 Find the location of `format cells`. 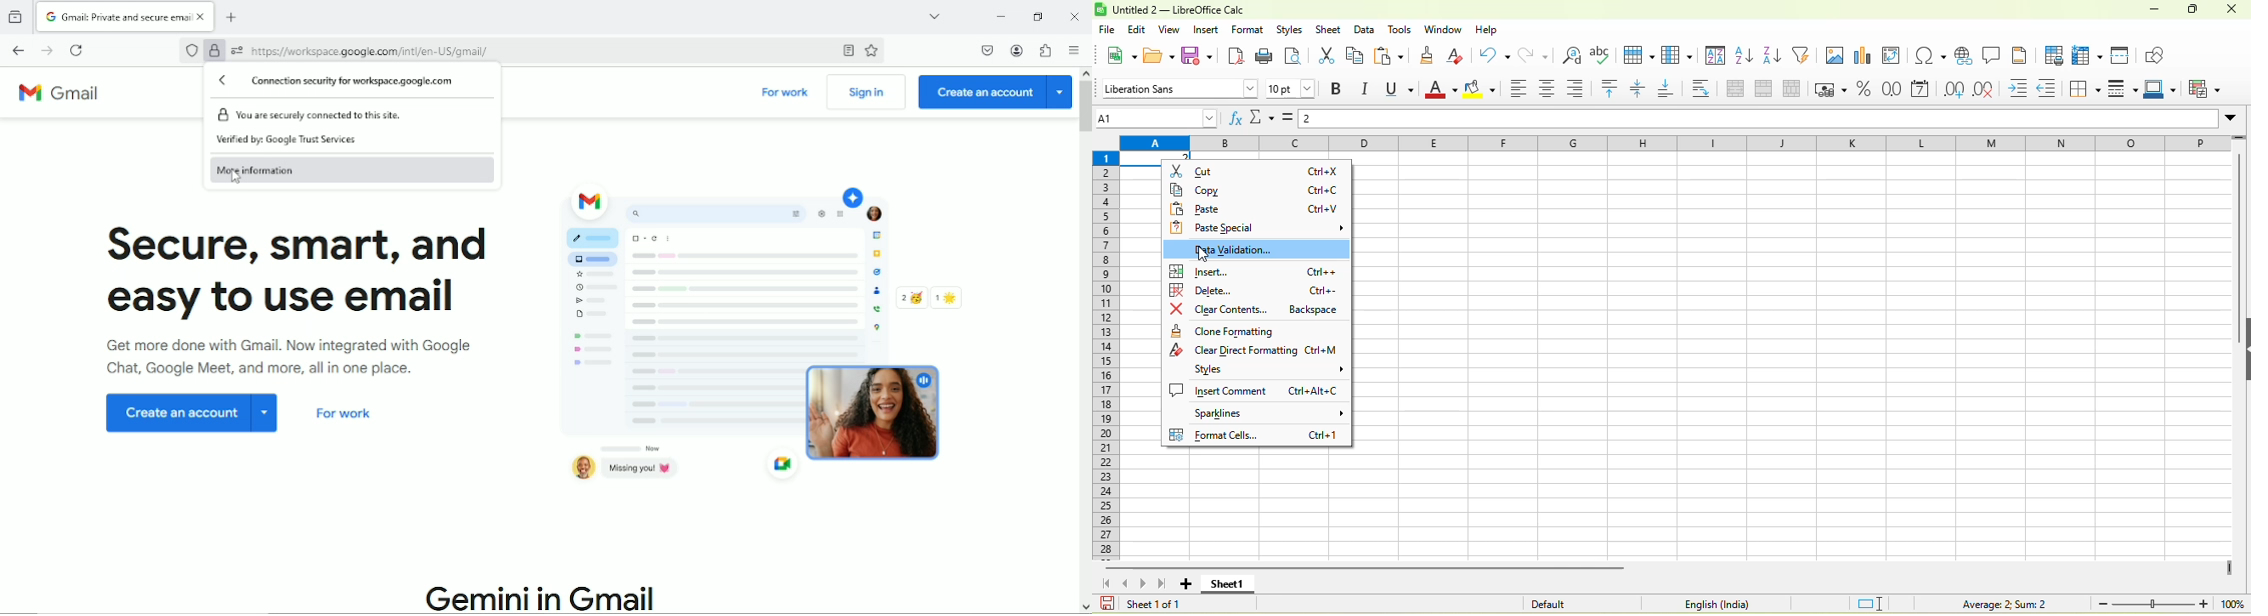

format cells is located at coordinates (1254, 435).